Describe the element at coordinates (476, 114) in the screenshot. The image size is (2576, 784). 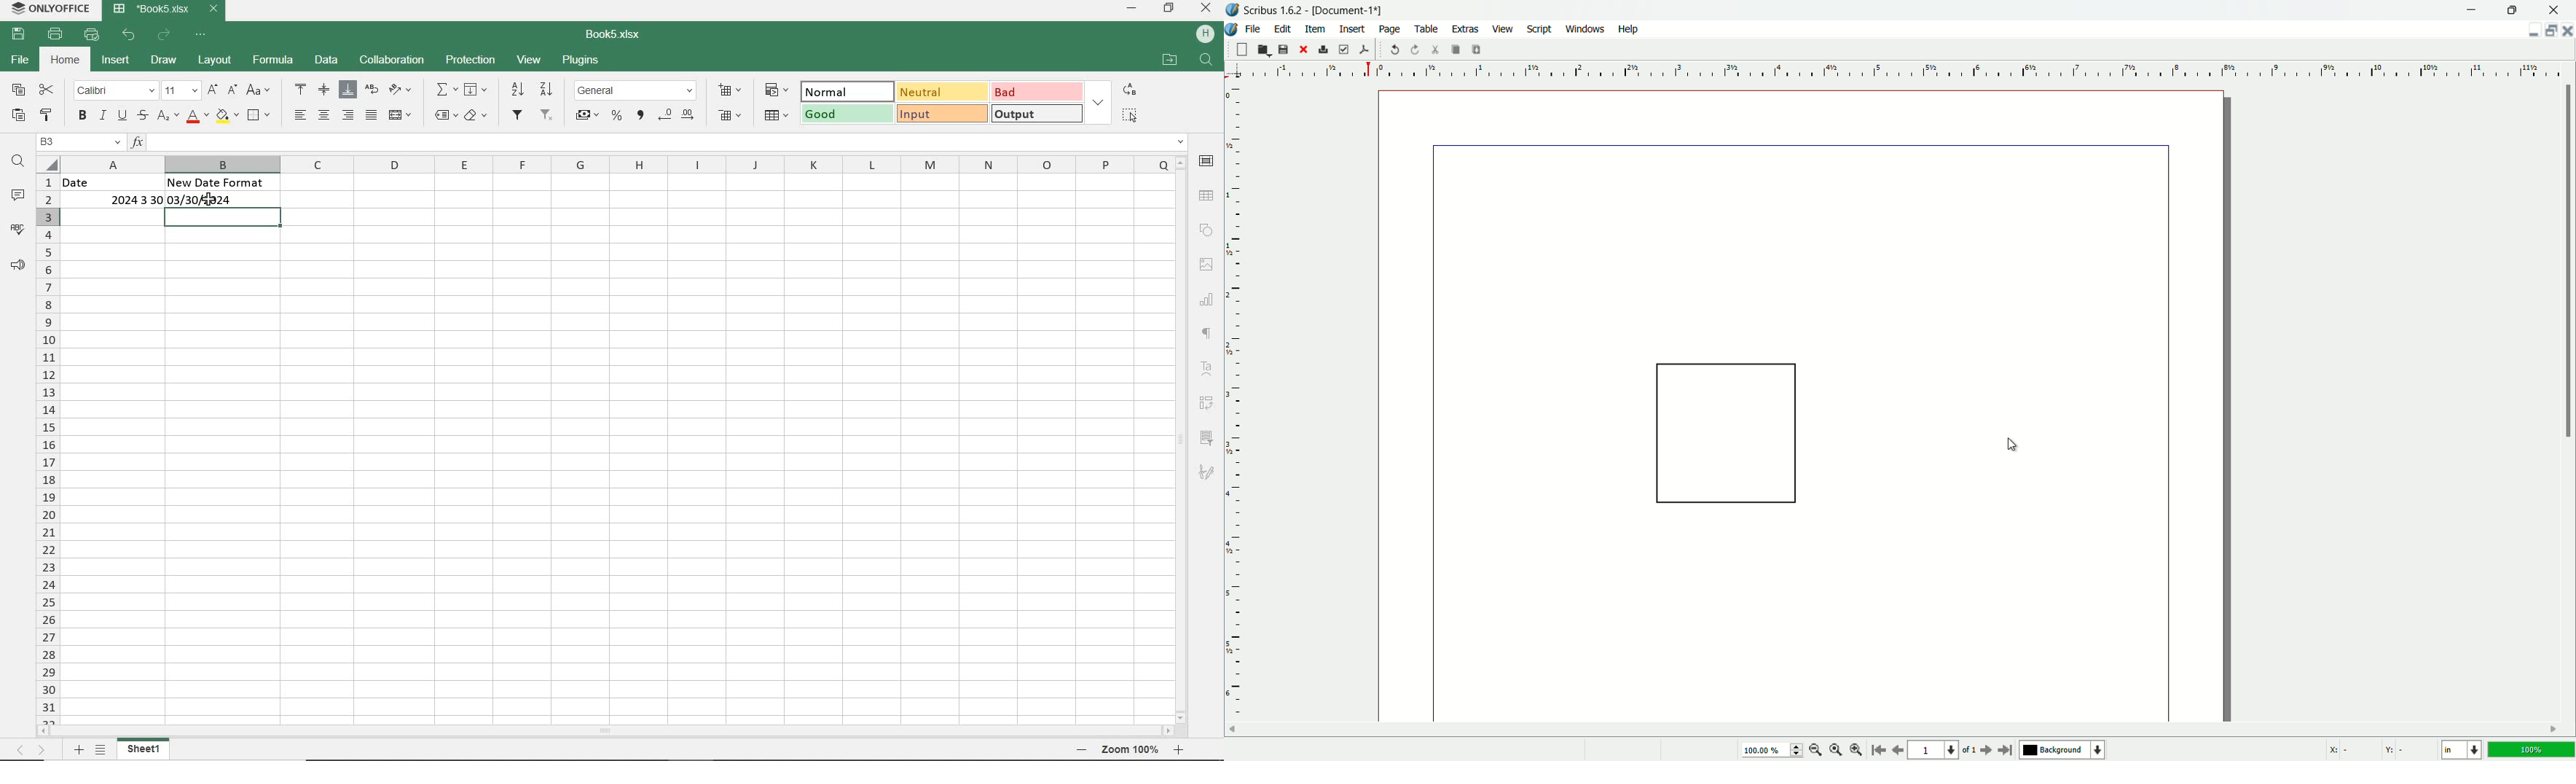
I see `CLEAR` at that location.